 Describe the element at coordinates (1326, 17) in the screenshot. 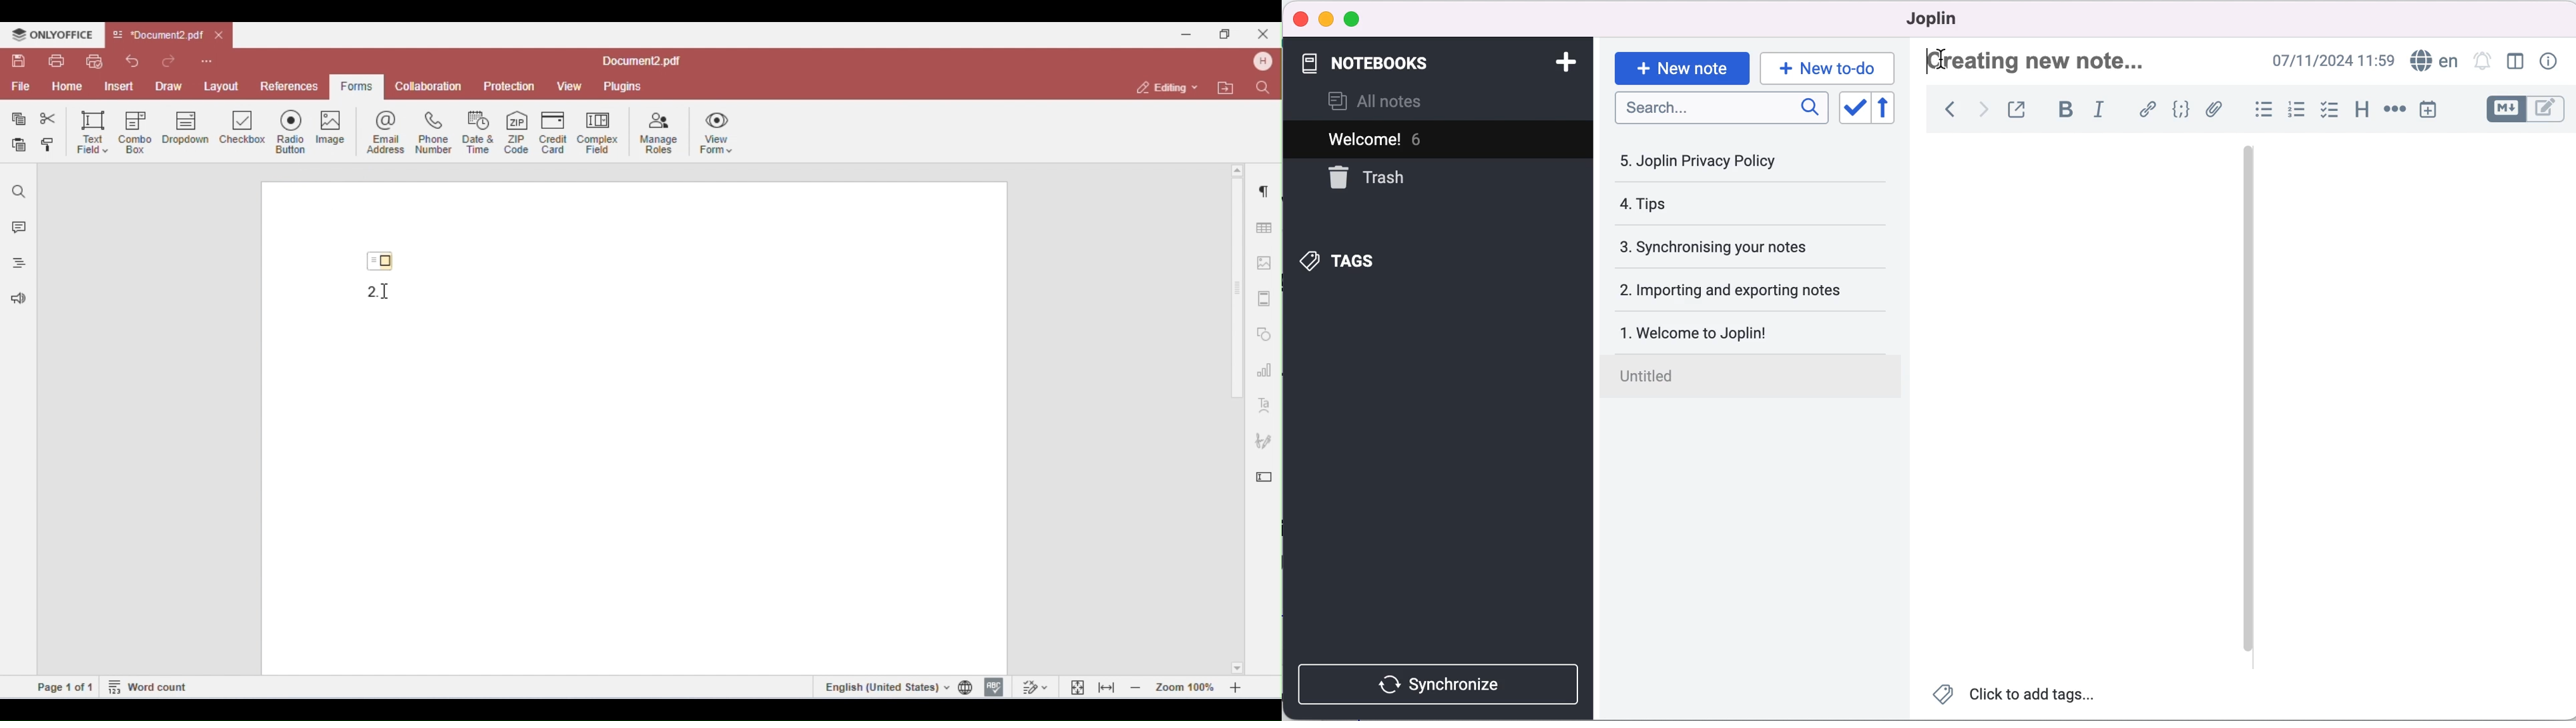

I see `minimize` at that location.